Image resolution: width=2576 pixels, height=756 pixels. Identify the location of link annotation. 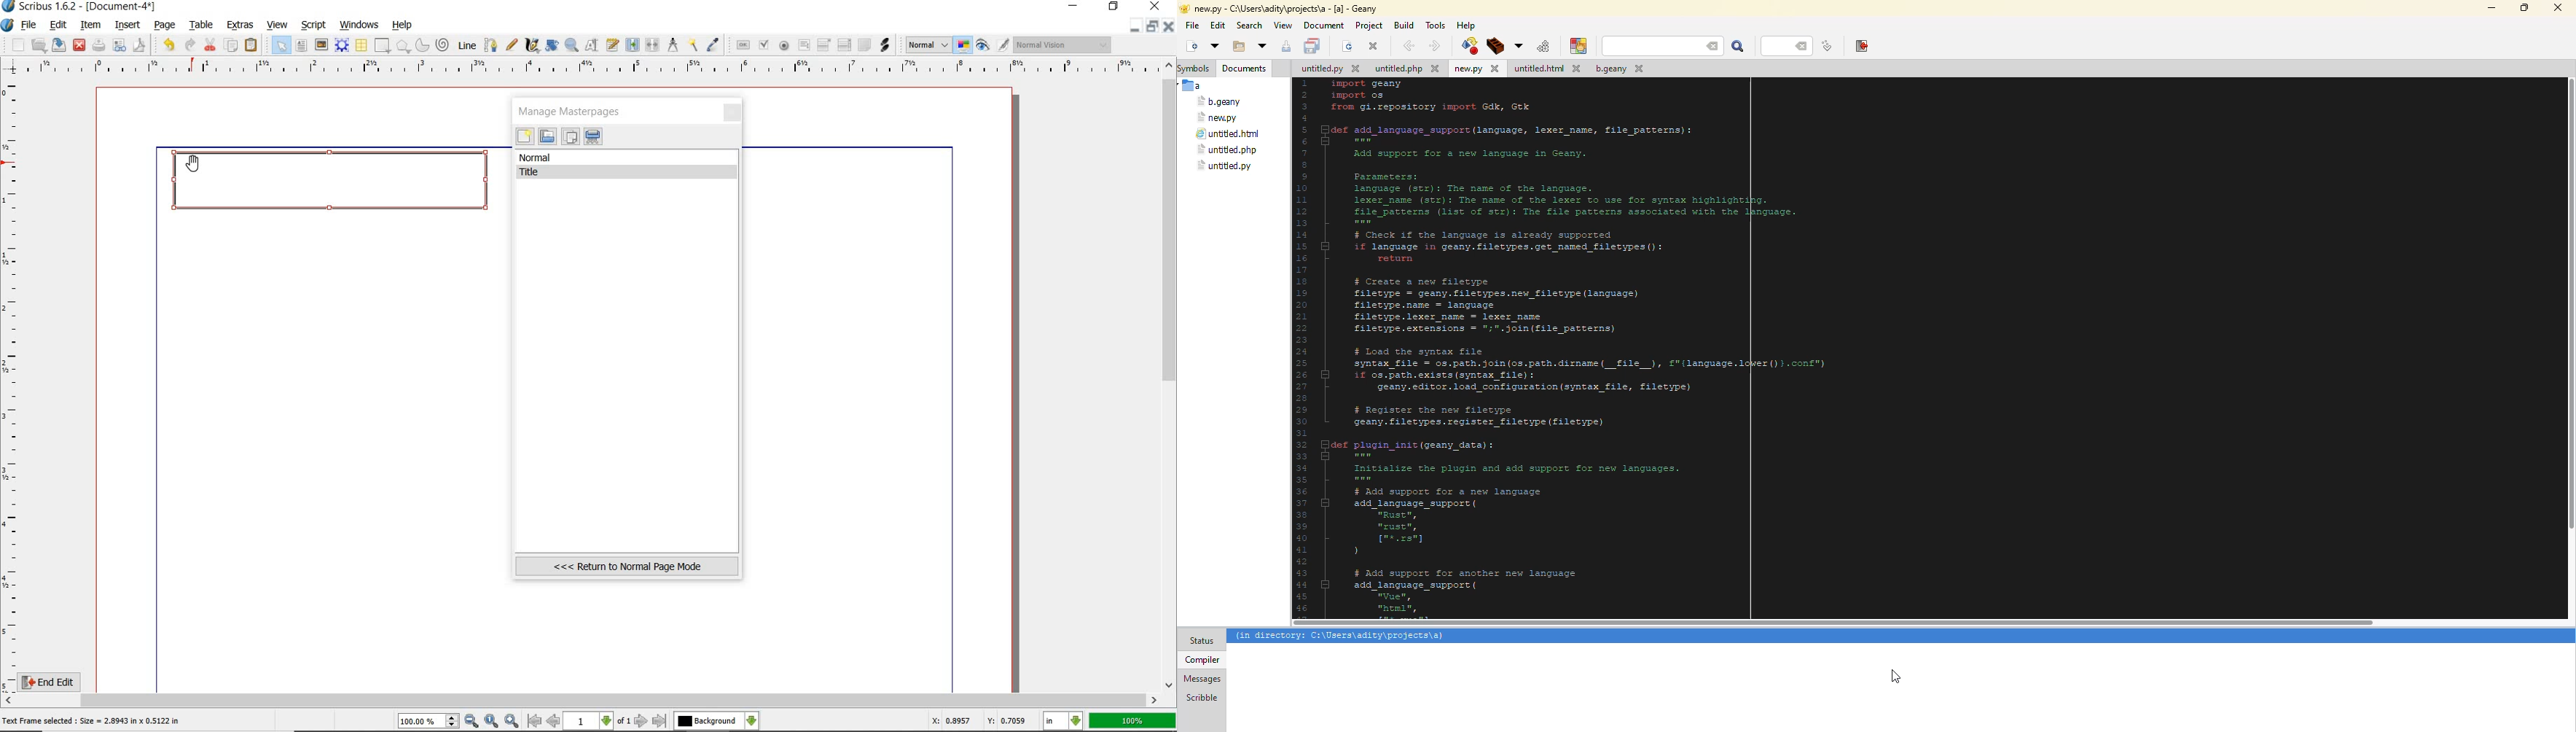
(885, 44).